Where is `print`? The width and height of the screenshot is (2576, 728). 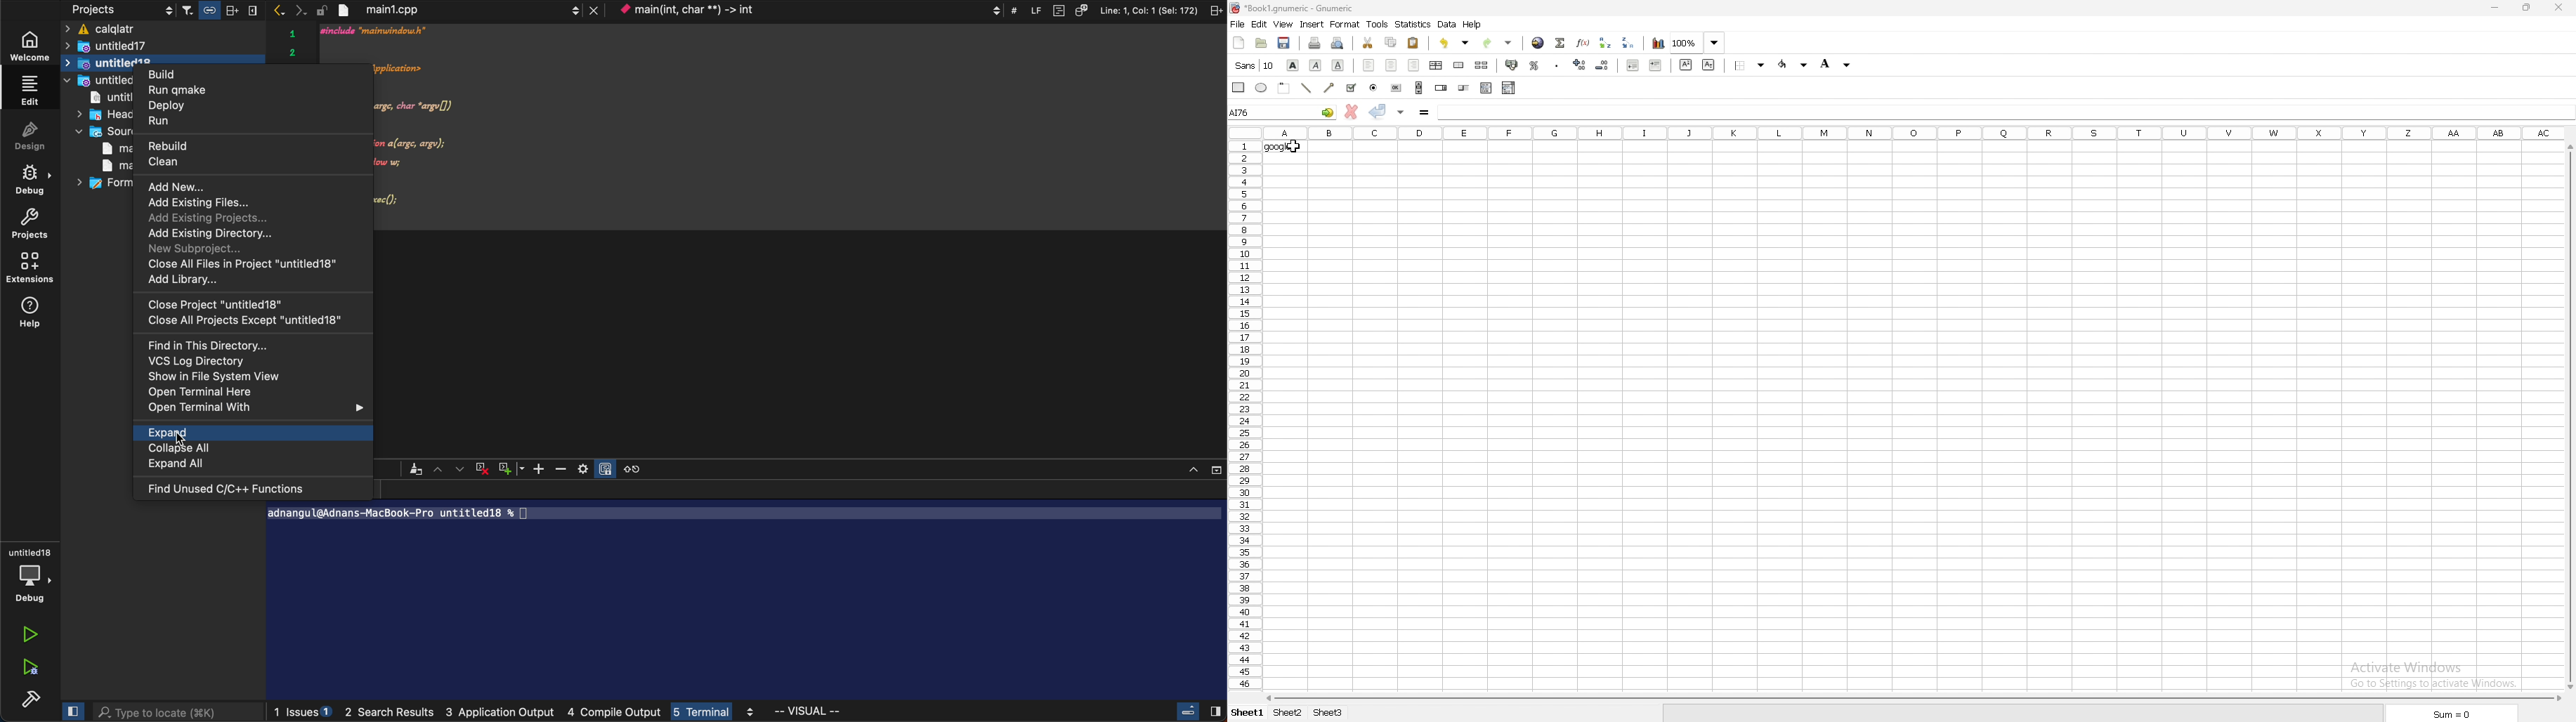 print is located at coordinates (1314, 43).